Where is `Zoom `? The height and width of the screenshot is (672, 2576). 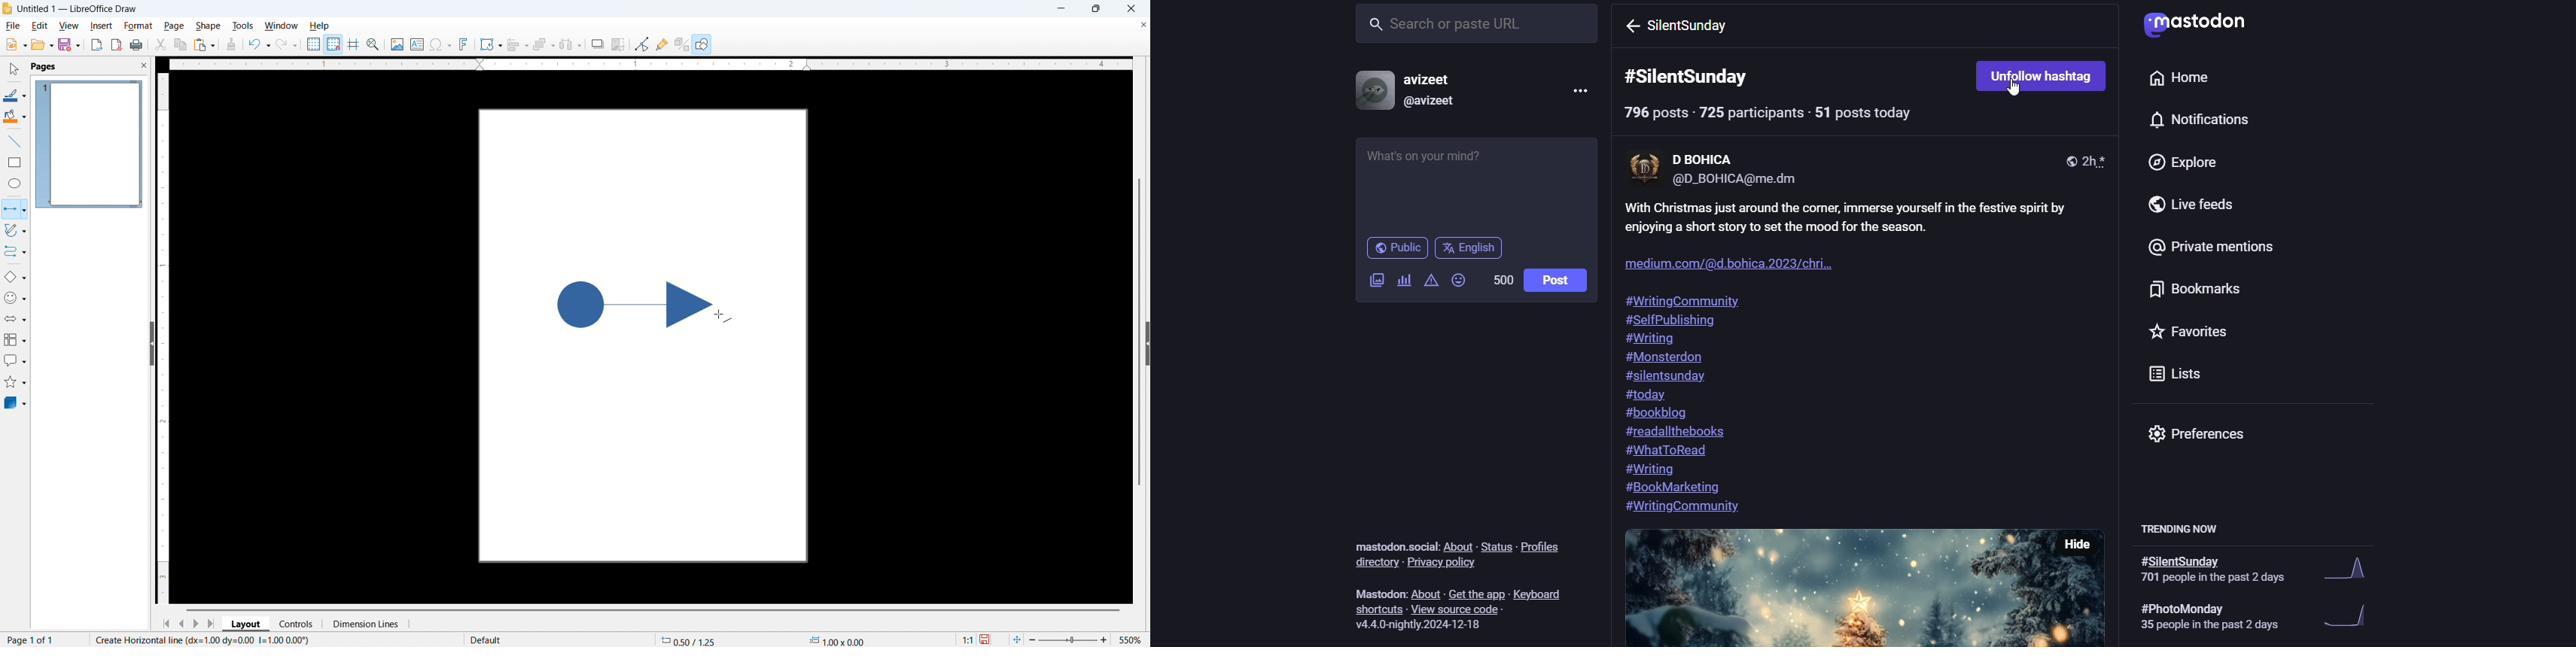 Zoom  is located at coordinates (373, 44).